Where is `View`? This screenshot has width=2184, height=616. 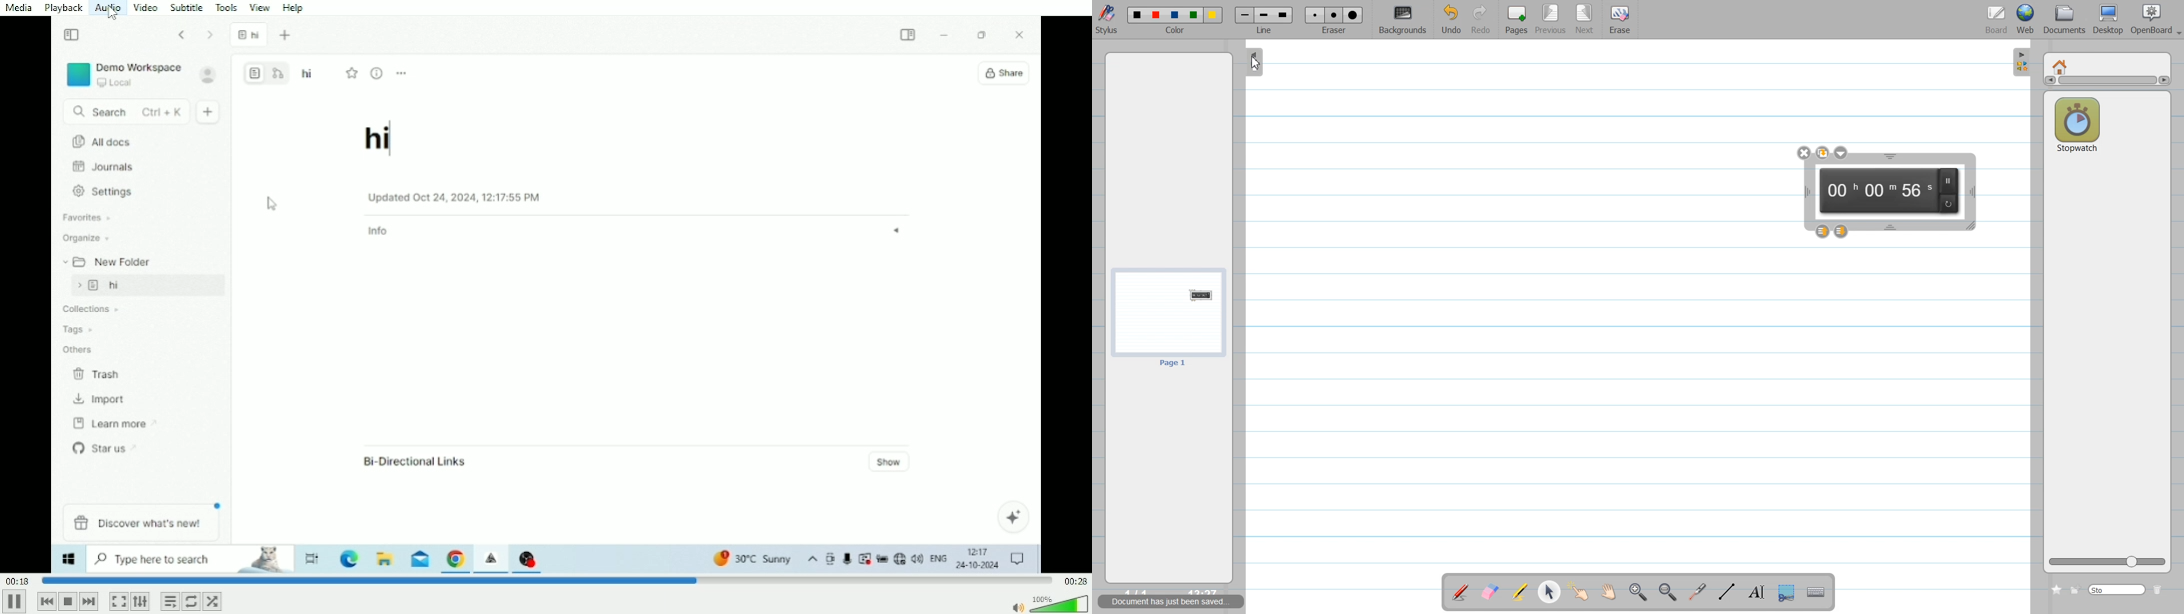
View is located at coordinates (261, 7).